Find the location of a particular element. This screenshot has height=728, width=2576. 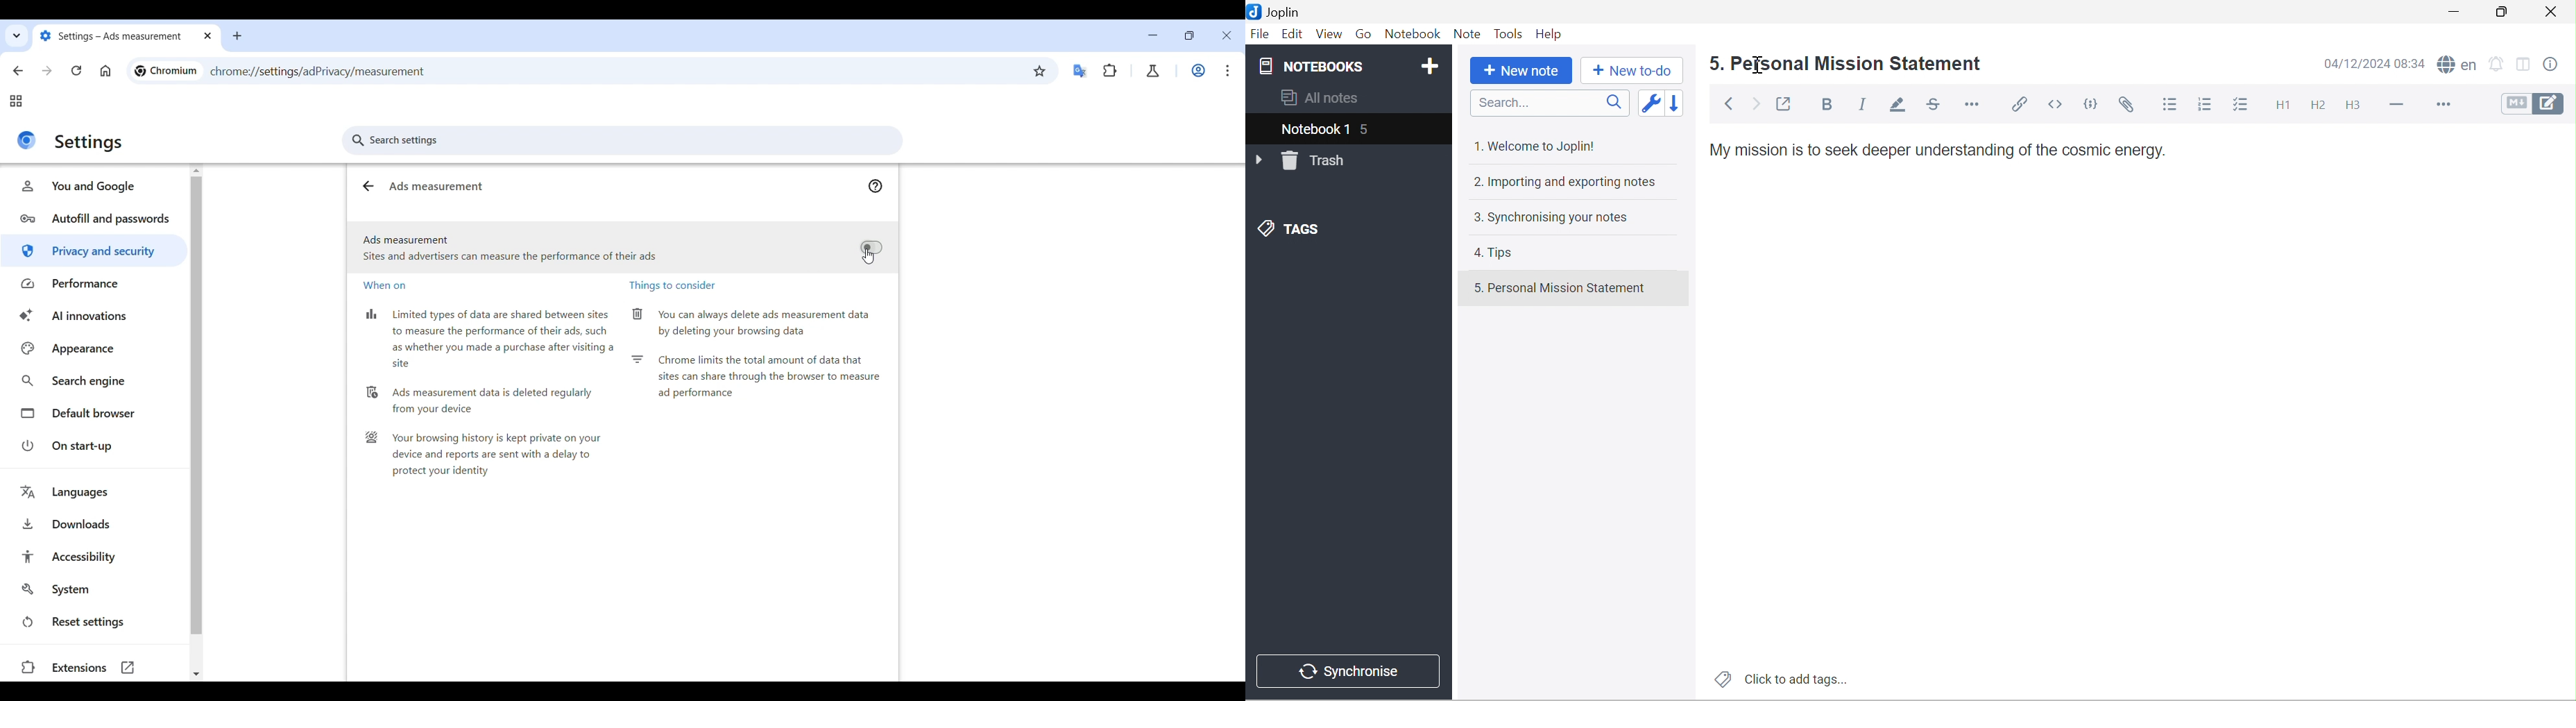

5. Personal Mission Statement is located at coordinates (1562, 287).